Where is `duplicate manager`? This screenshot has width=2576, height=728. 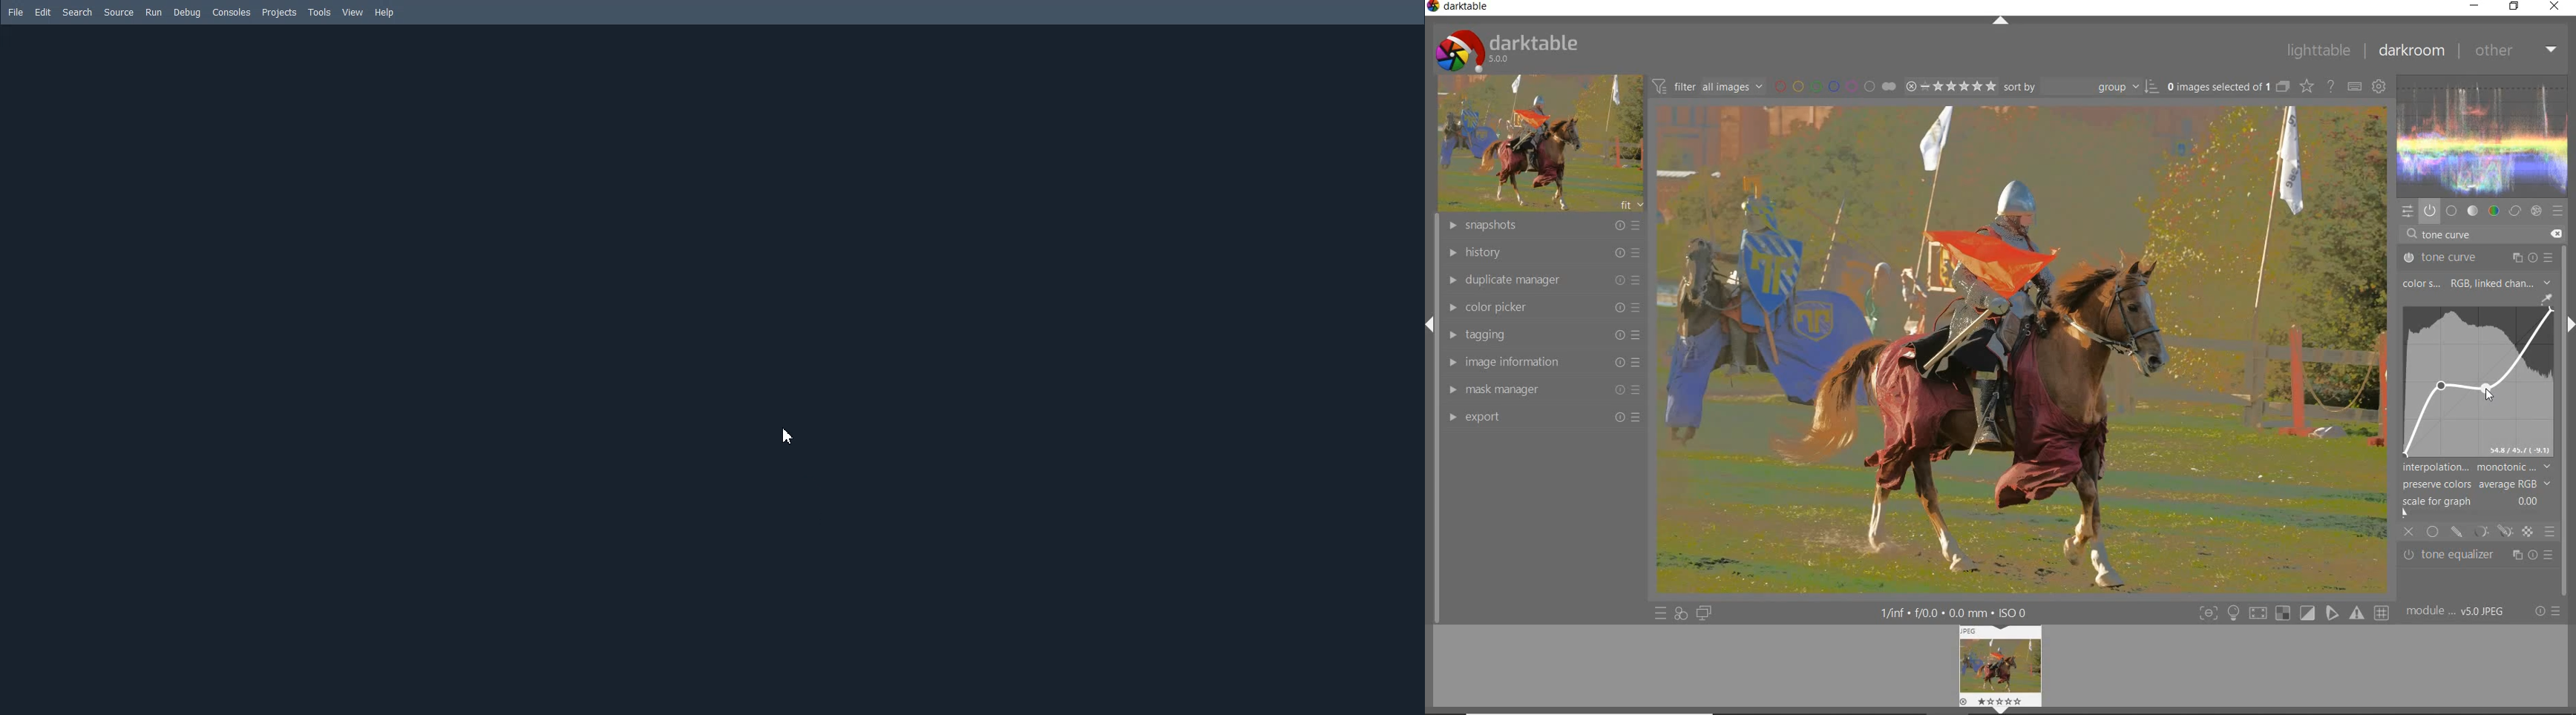 duplicate manager is located at coordinates (1543, 279).